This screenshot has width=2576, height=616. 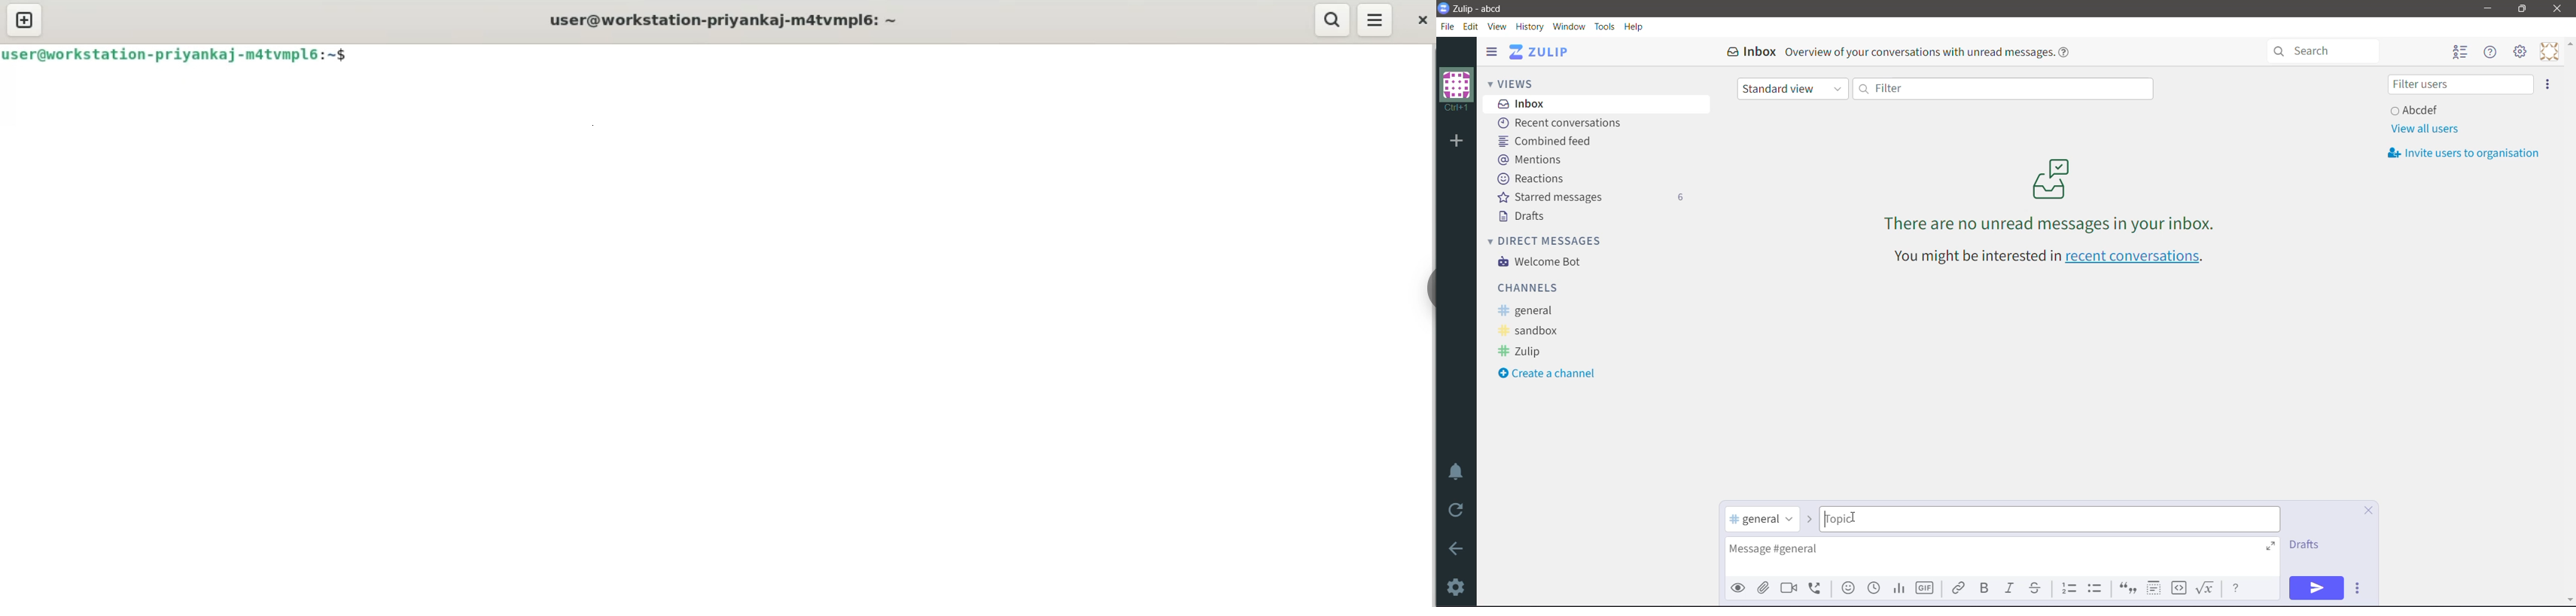 What do you see at coordinates (1448, 27) in the screenshot?
I see `File` at bounding box center [1448, 27].